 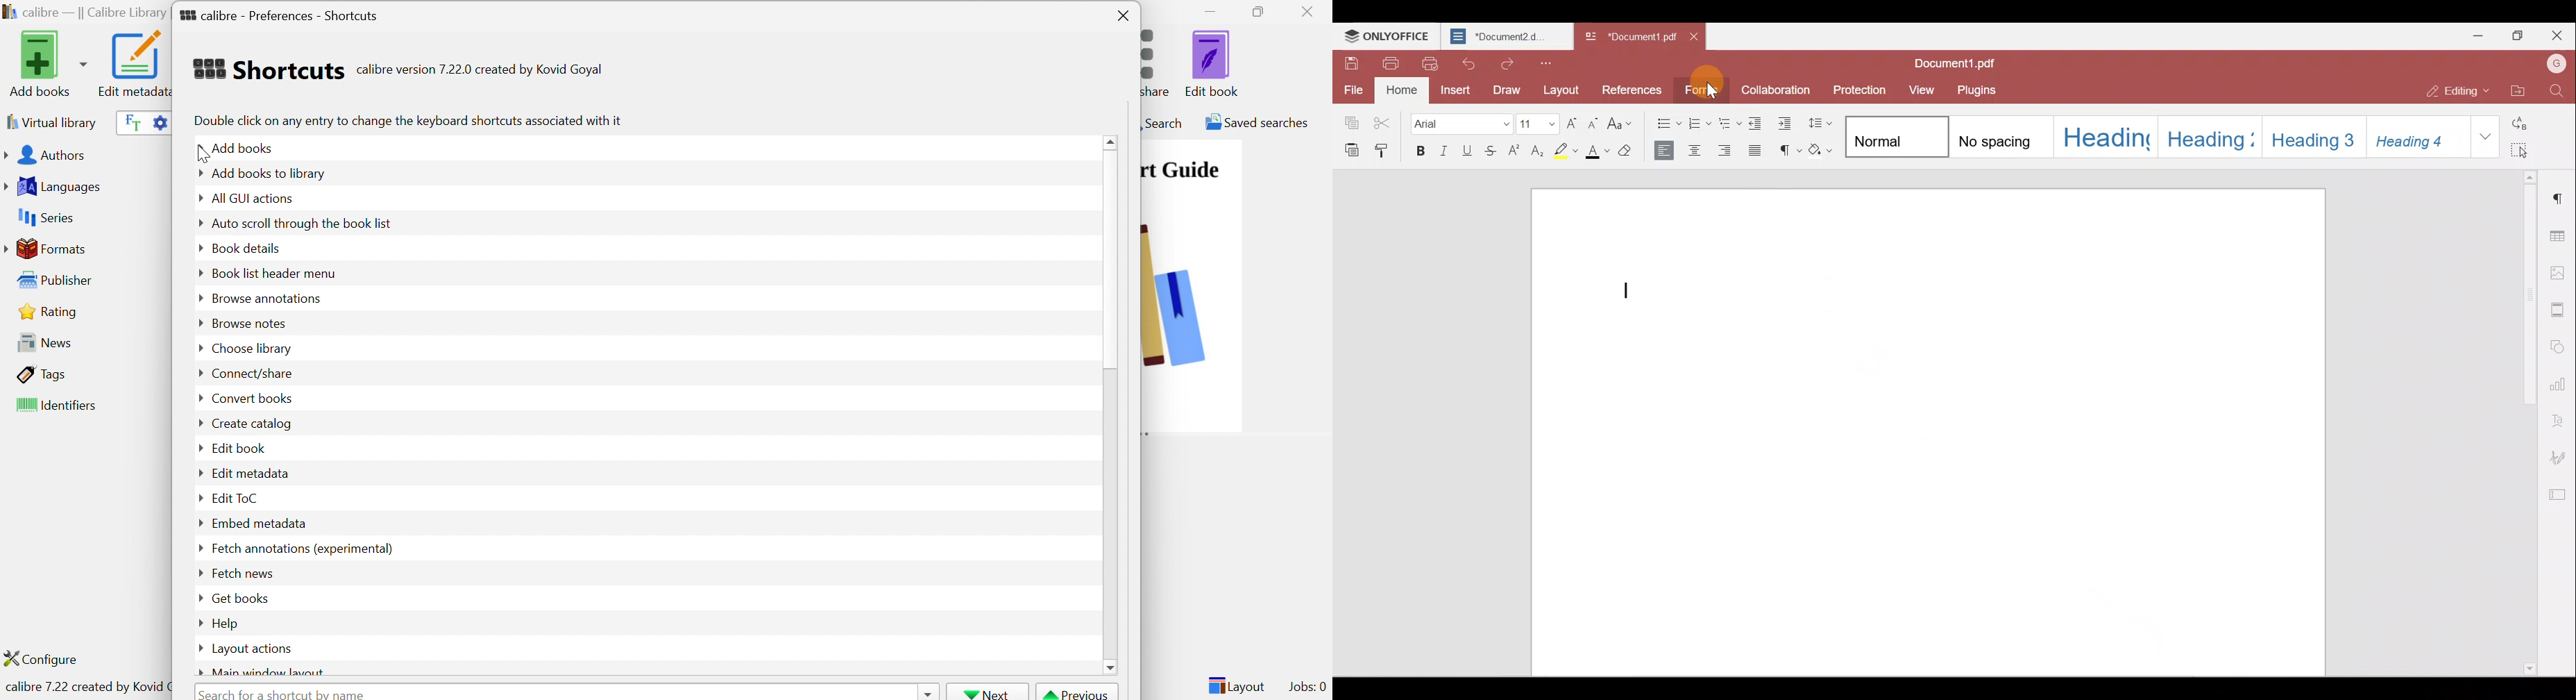 I want to click on Scroll Up, so click(x=1112, y=141).